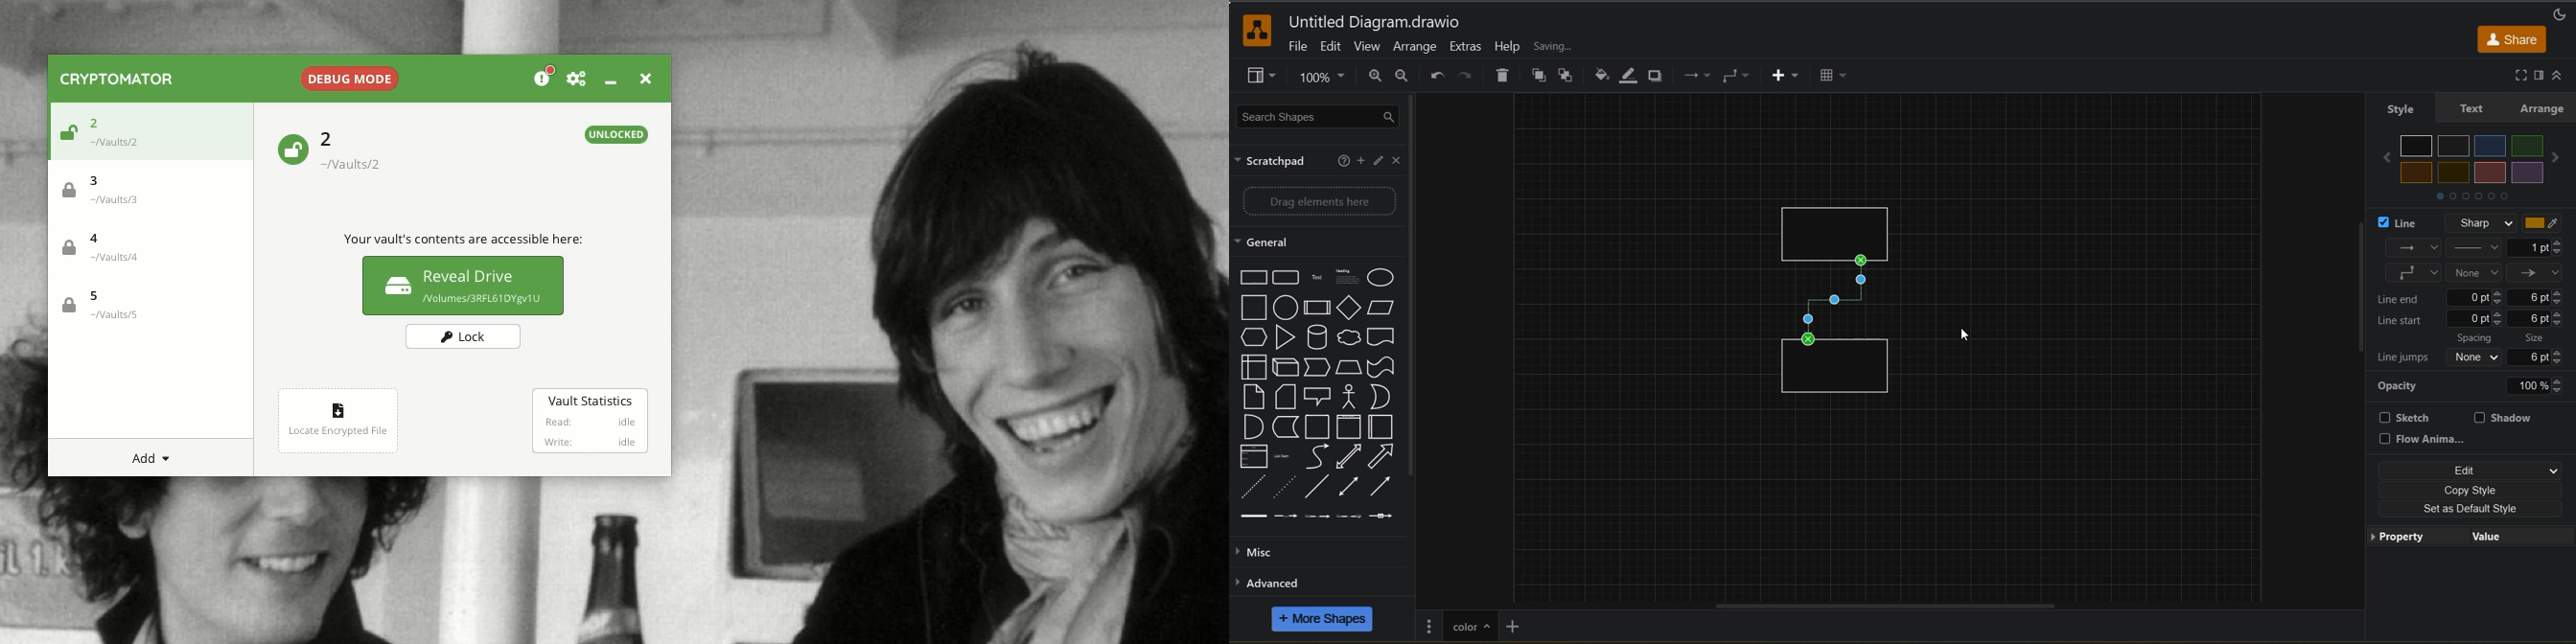 This screenshot has width=2576, height=644. Describe the element at coordinates (2356, 287) in the screenshot. I see `vertical scroll bar` at that location.